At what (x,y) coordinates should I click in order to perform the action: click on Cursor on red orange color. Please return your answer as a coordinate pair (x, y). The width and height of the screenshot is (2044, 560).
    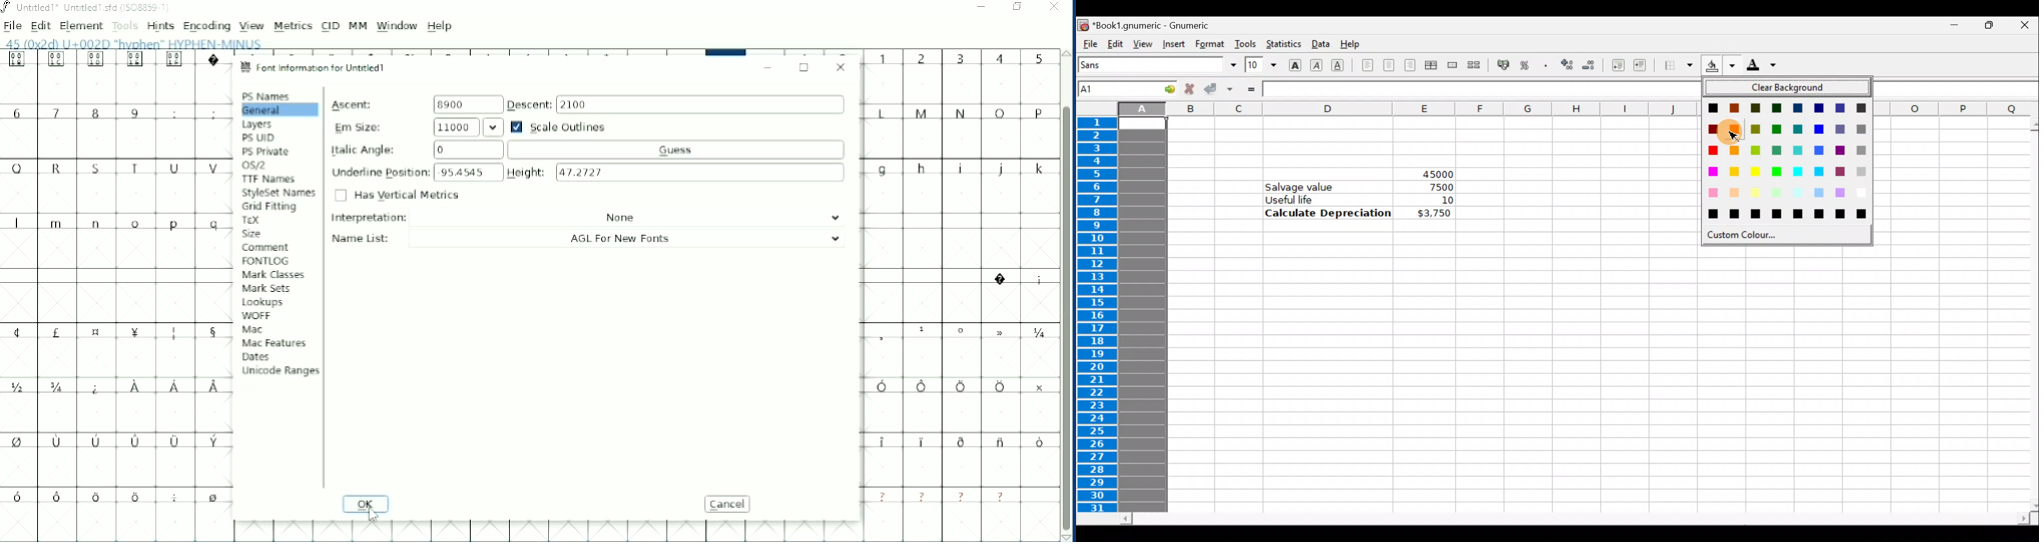
    Looking at the image, I should click on (1734, 133).